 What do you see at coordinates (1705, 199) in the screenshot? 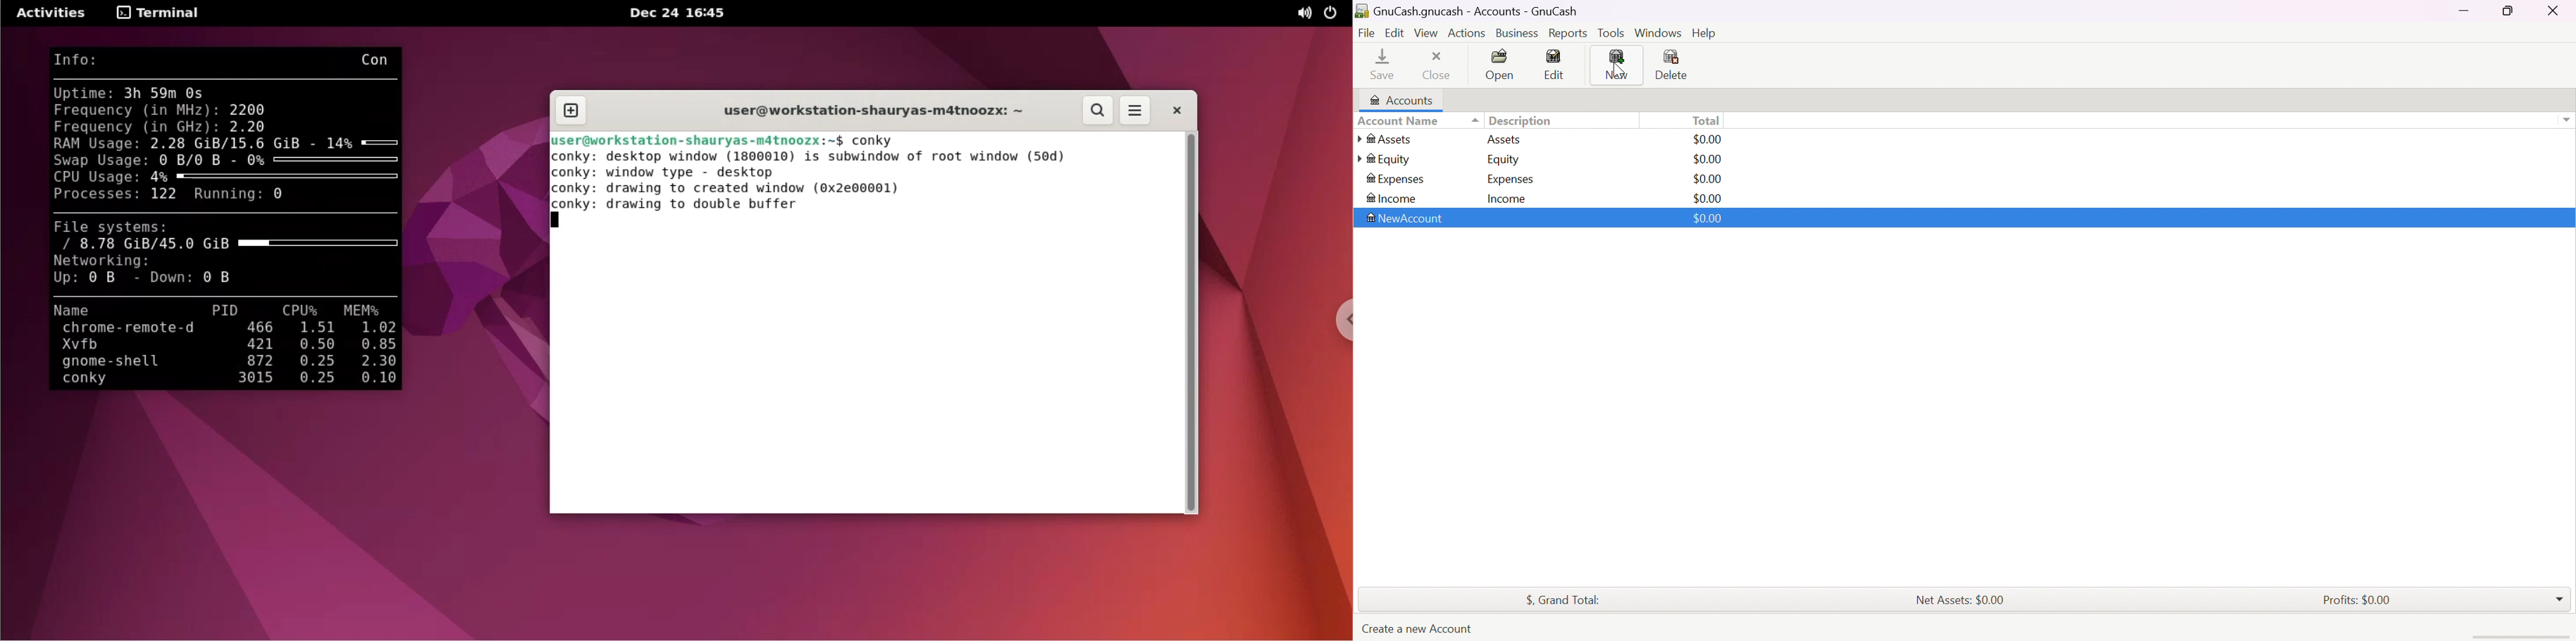
I see `$0.00` at bounding box center [1705, 199].